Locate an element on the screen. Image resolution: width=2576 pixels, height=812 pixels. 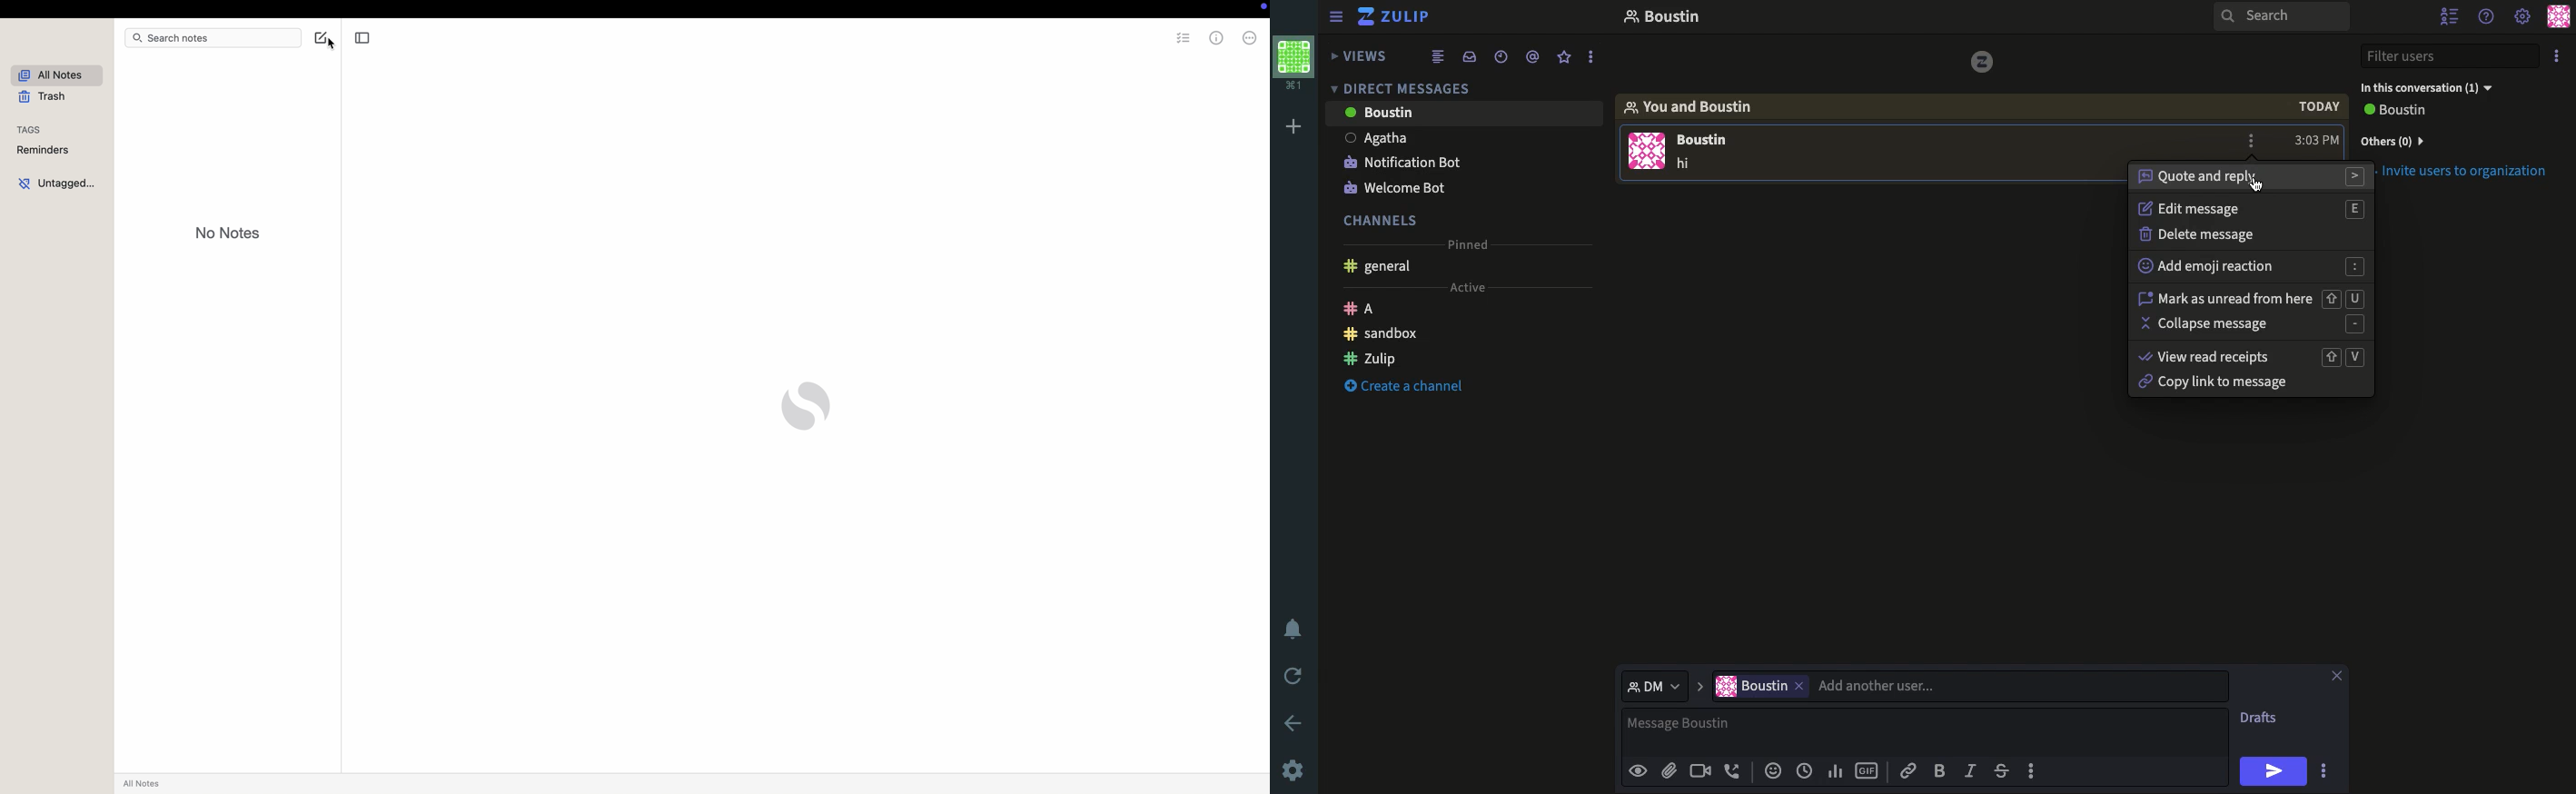
Mark as unread is located at coordinates (2254, 300).